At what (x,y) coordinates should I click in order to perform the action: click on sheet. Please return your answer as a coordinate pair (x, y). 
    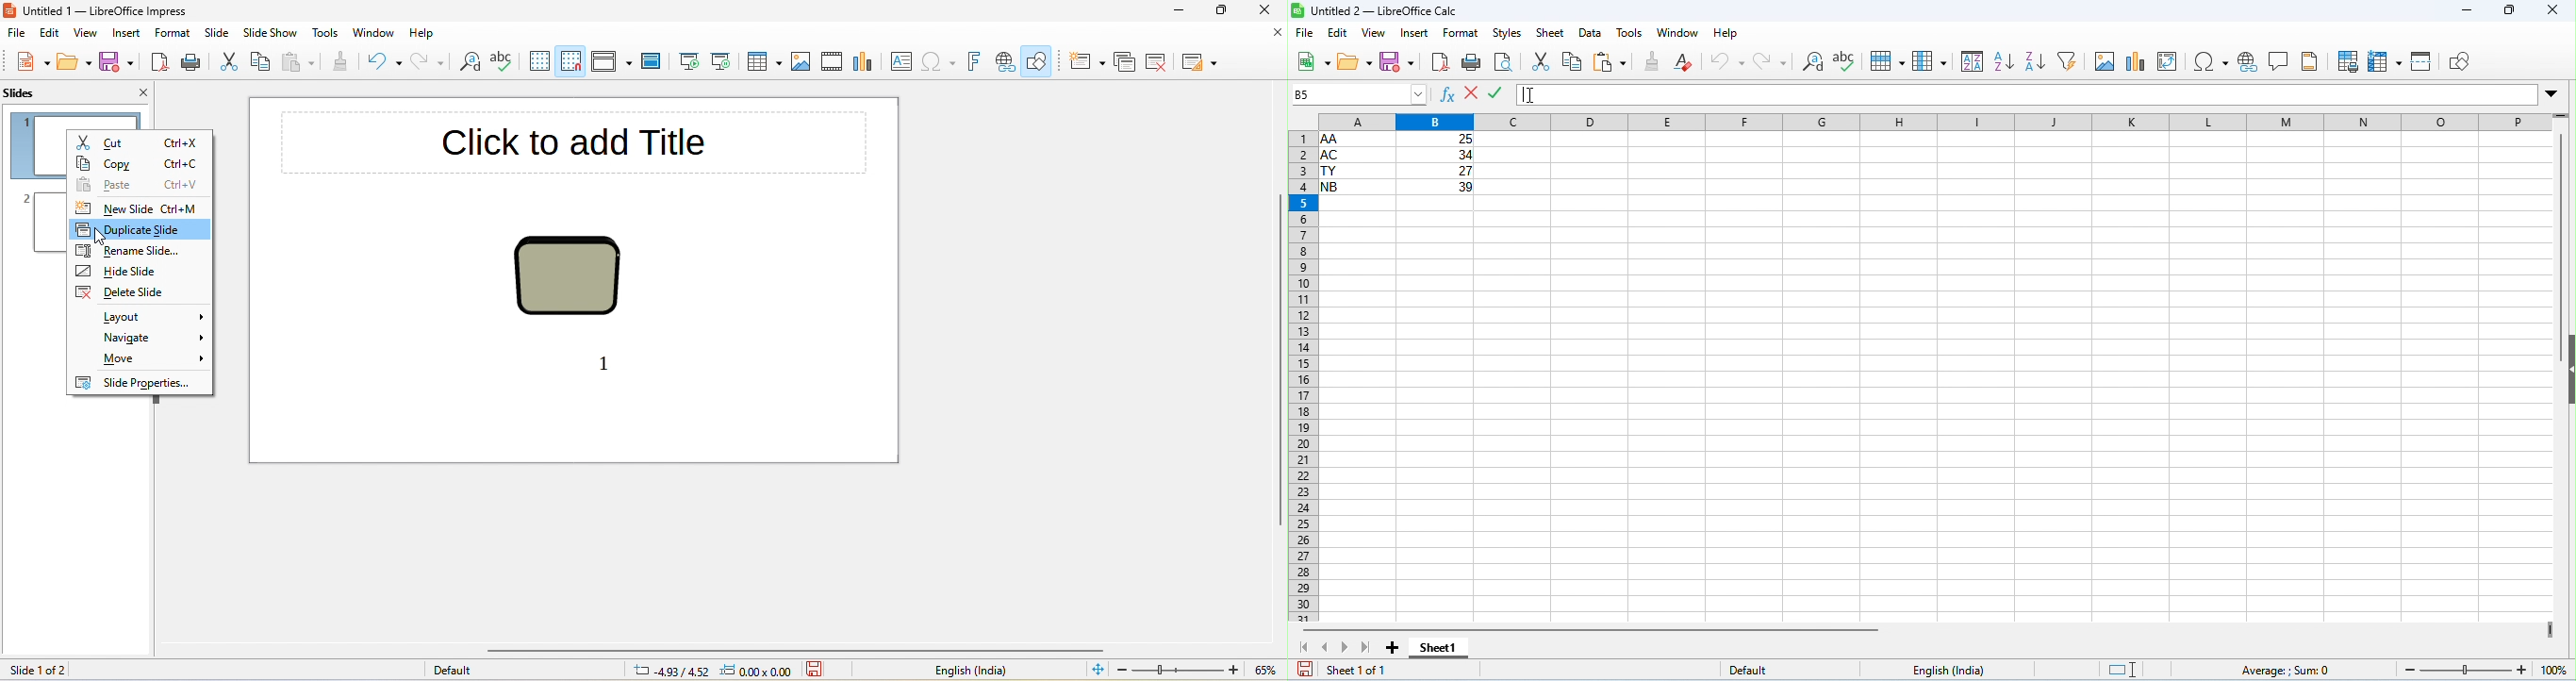
    Looking at the image, I should click on (1552, 33).